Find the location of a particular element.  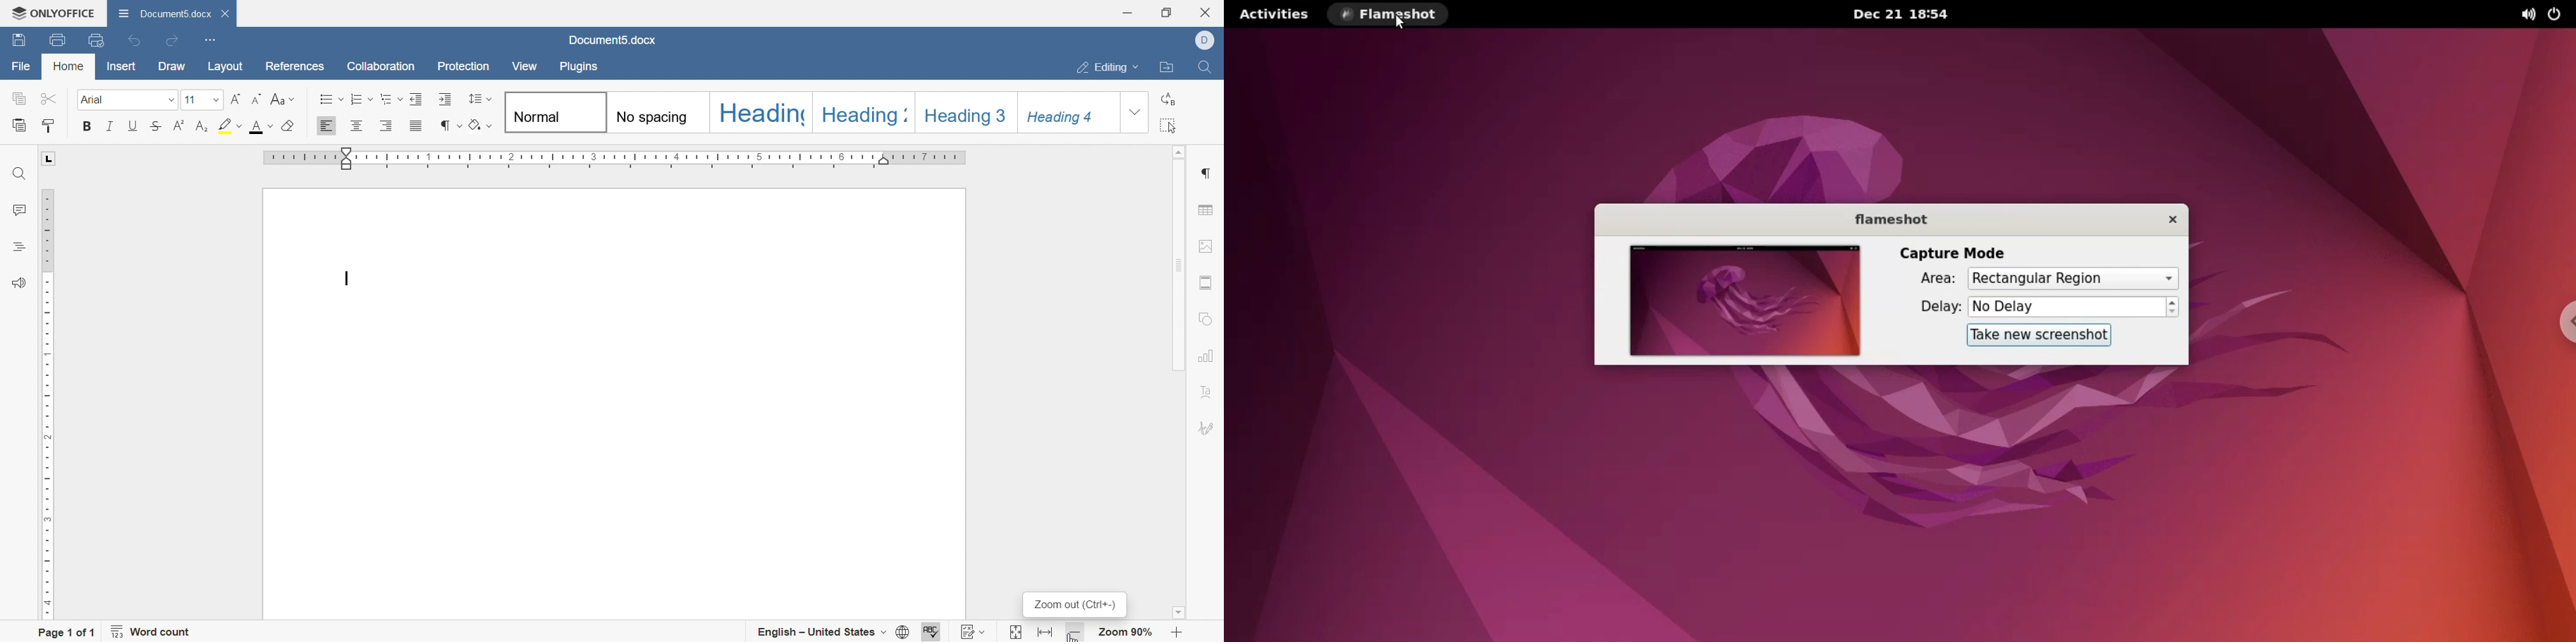

home is located at coordinates (70, 68).